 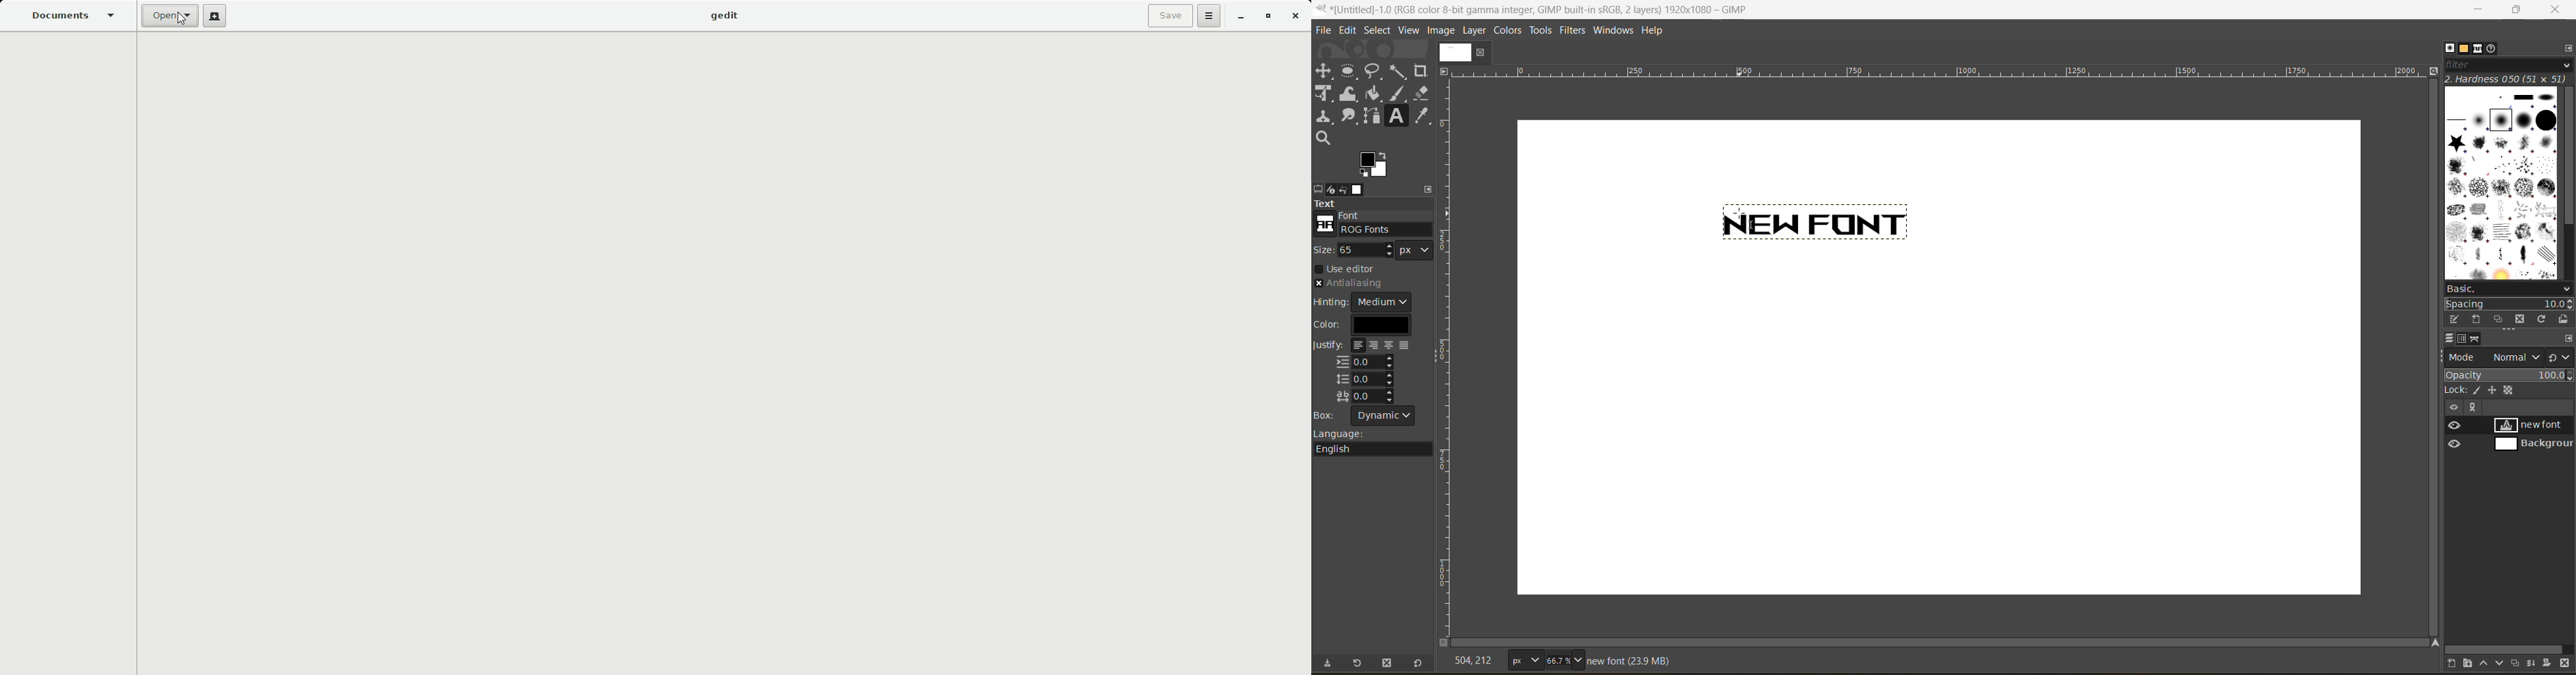 What do you see at coordinates (2508, 68) in the screenshot?
I see `filter` at bounding box center [2508, 68].